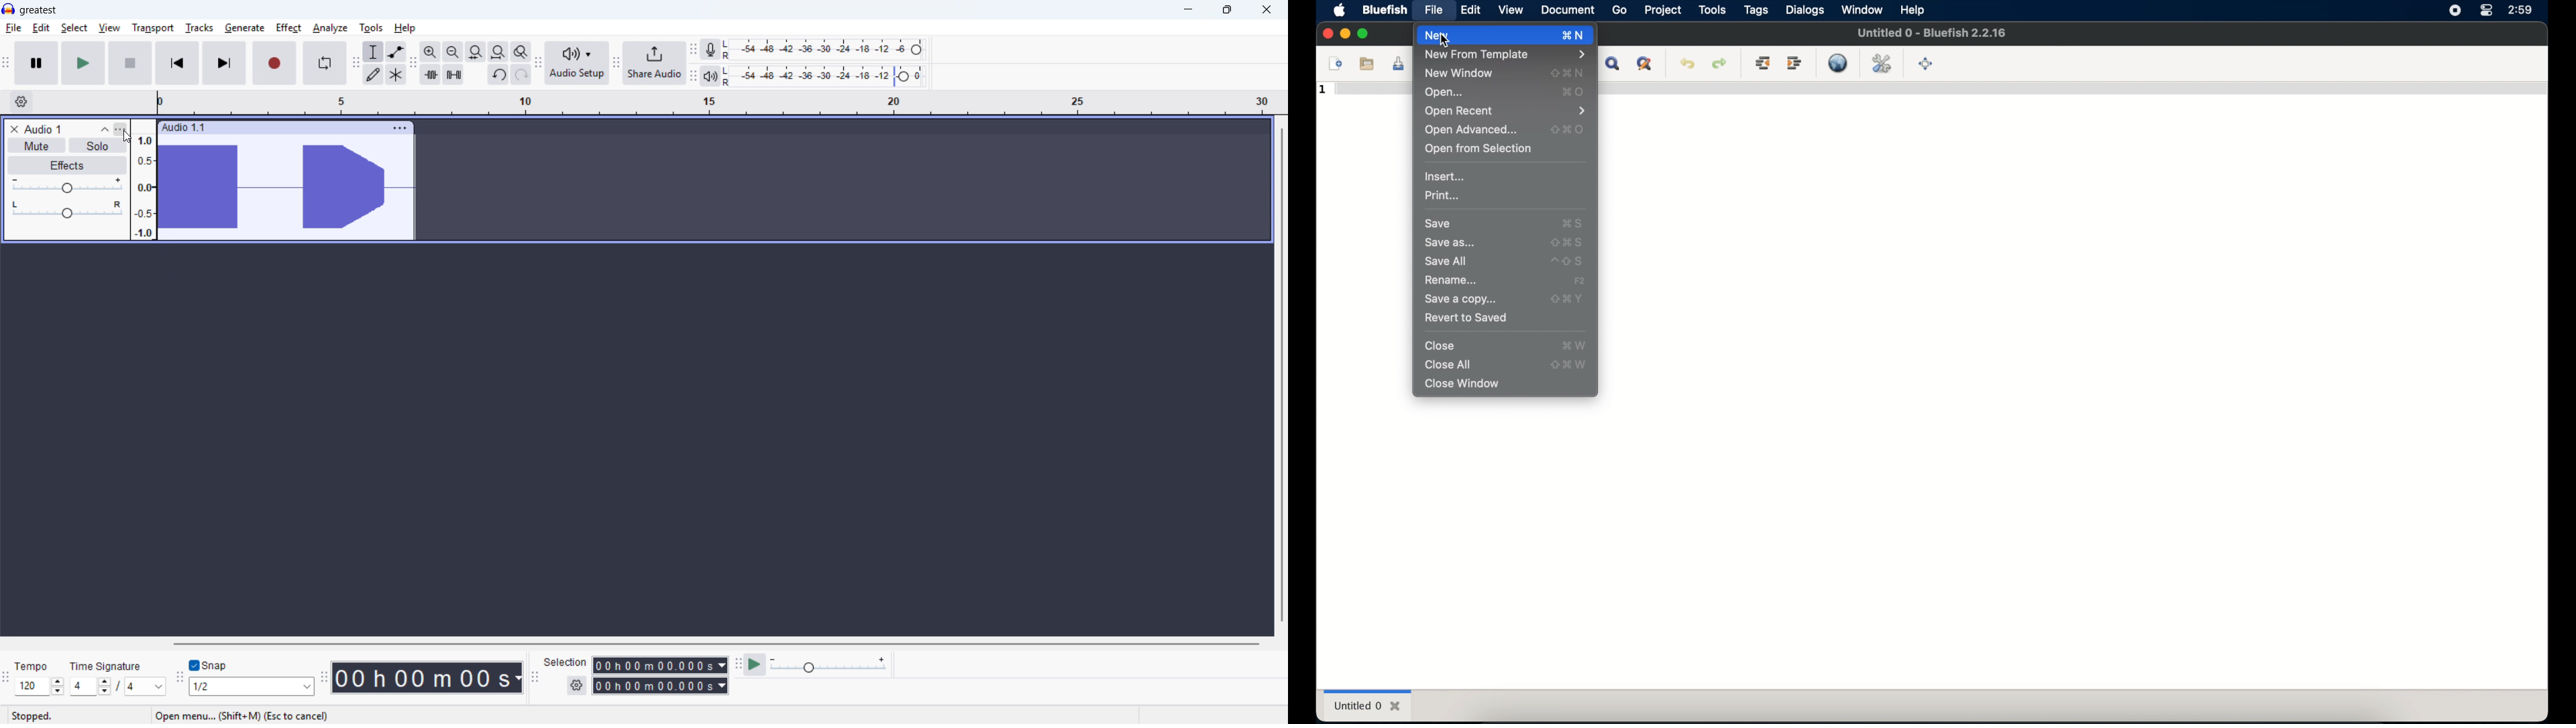 This screenshot has height=728, width=2576. Describe the element at coordinates (396, 52) in the screenshot. I see `envelopoe tool` at that location.